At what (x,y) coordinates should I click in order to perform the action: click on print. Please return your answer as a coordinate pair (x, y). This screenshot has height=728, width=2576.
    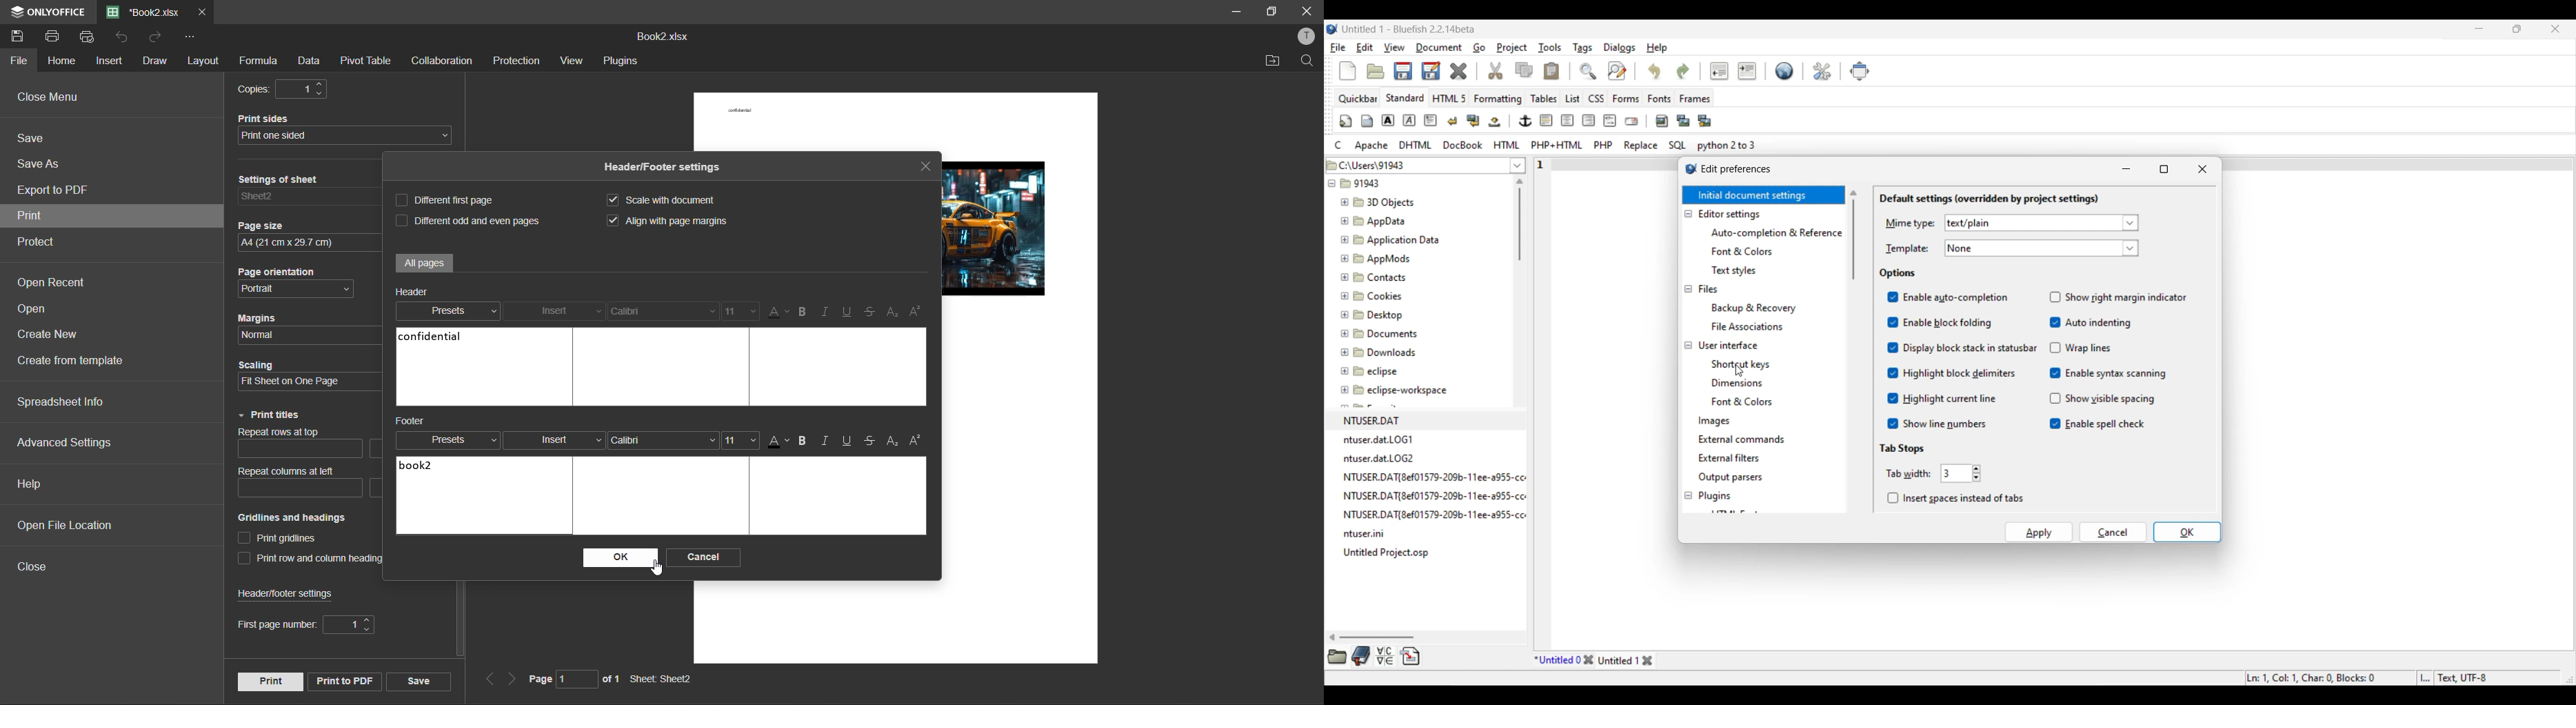
    Looking at the image, I should click on (269, 682).